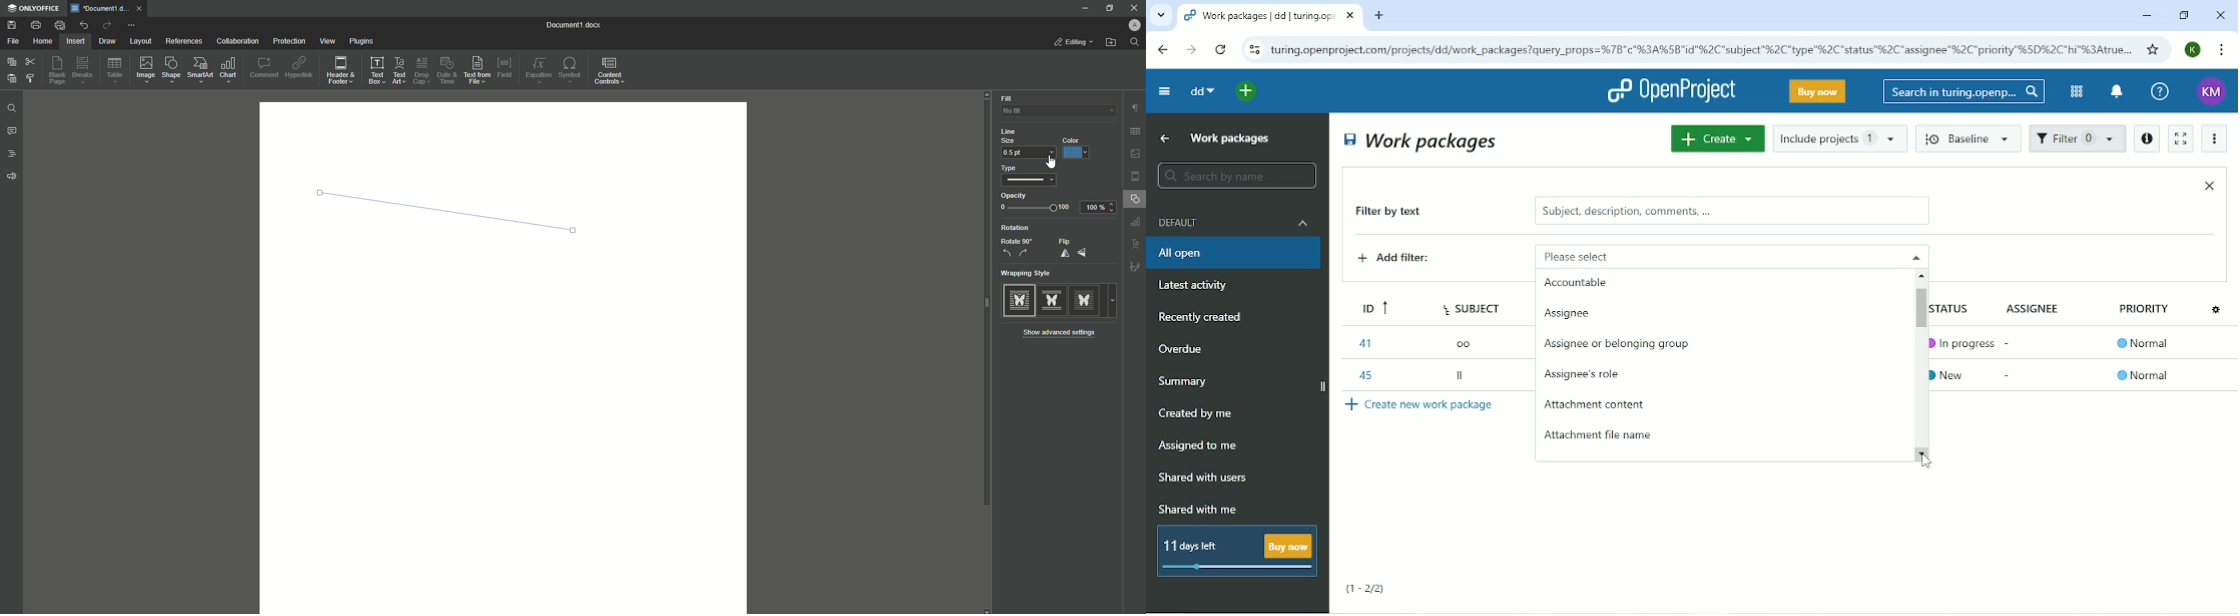 Image resolution: width=2240 pixels, height=616 pixels. What do you see at coordinates (1135, 154) in the screenshot?
I see `picture` at bounding box center [1135, 154].